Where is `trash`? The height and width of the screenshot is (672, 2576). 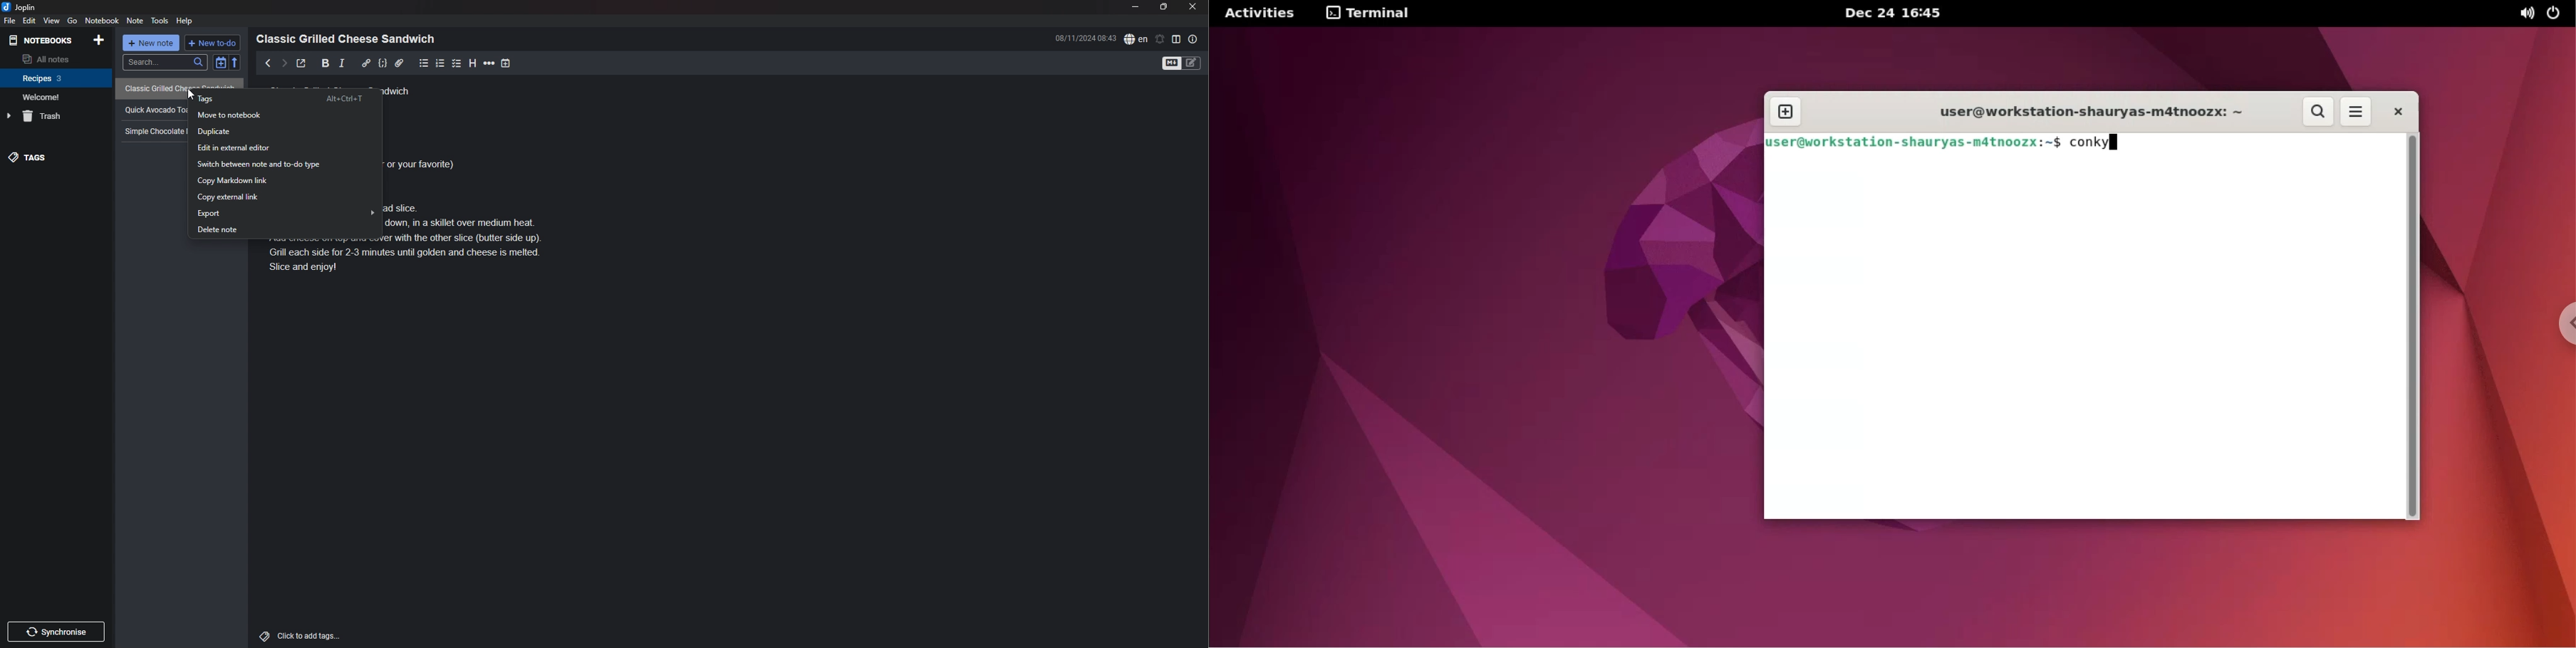 trash is located at coordinates (57, 116).